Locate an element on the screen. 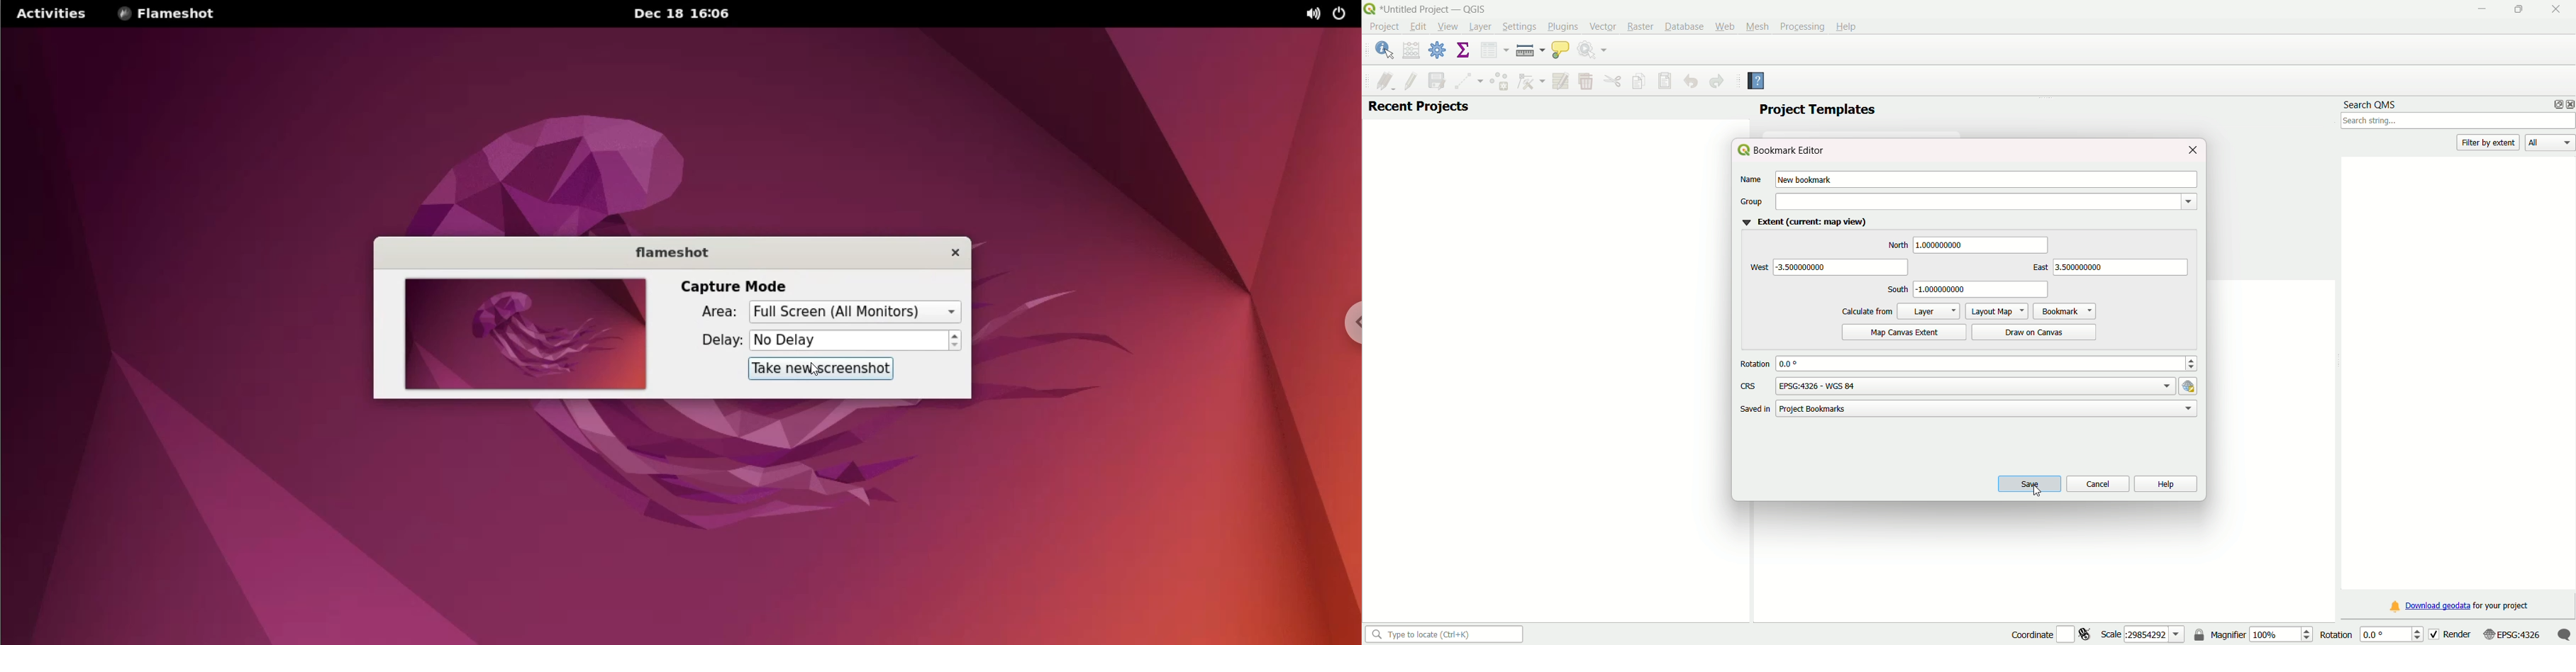 This screenshot has width=2576, height=672. close is located at coordinates (953, 254).